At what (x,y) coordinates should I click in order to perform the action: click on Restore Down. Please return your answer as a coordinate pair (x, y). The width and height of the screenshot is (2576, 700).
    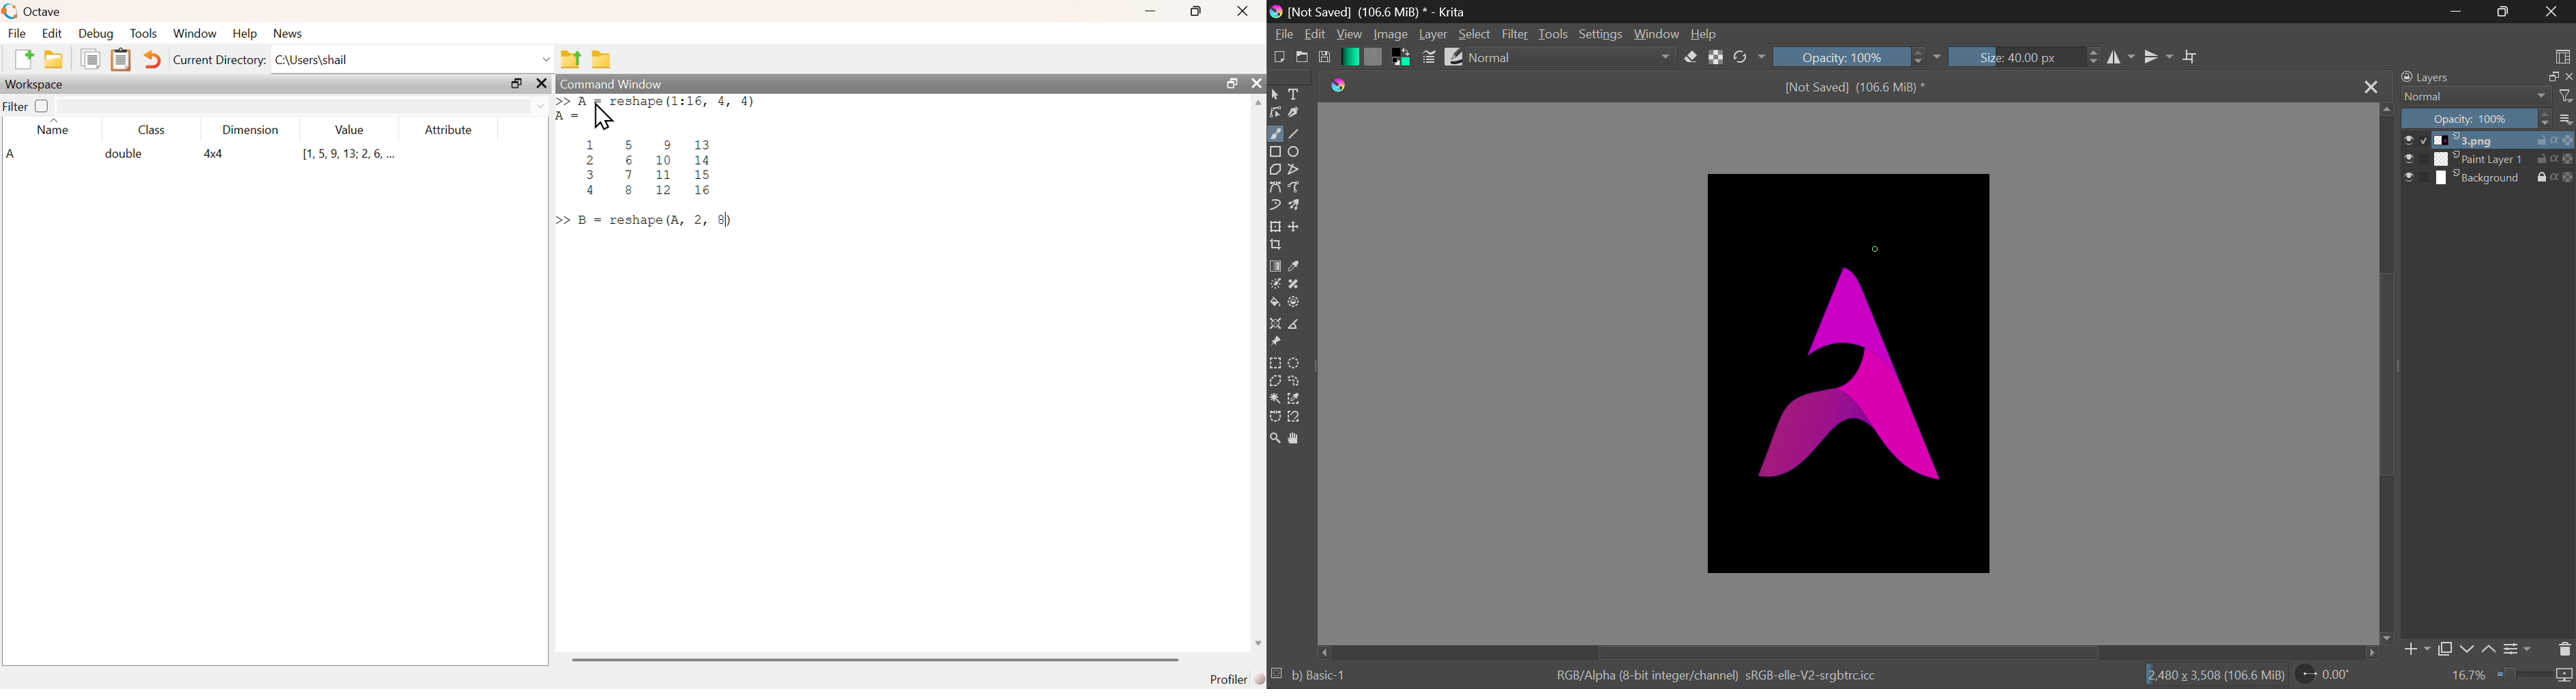
    Looking at the image, I should click on (2457, 12).